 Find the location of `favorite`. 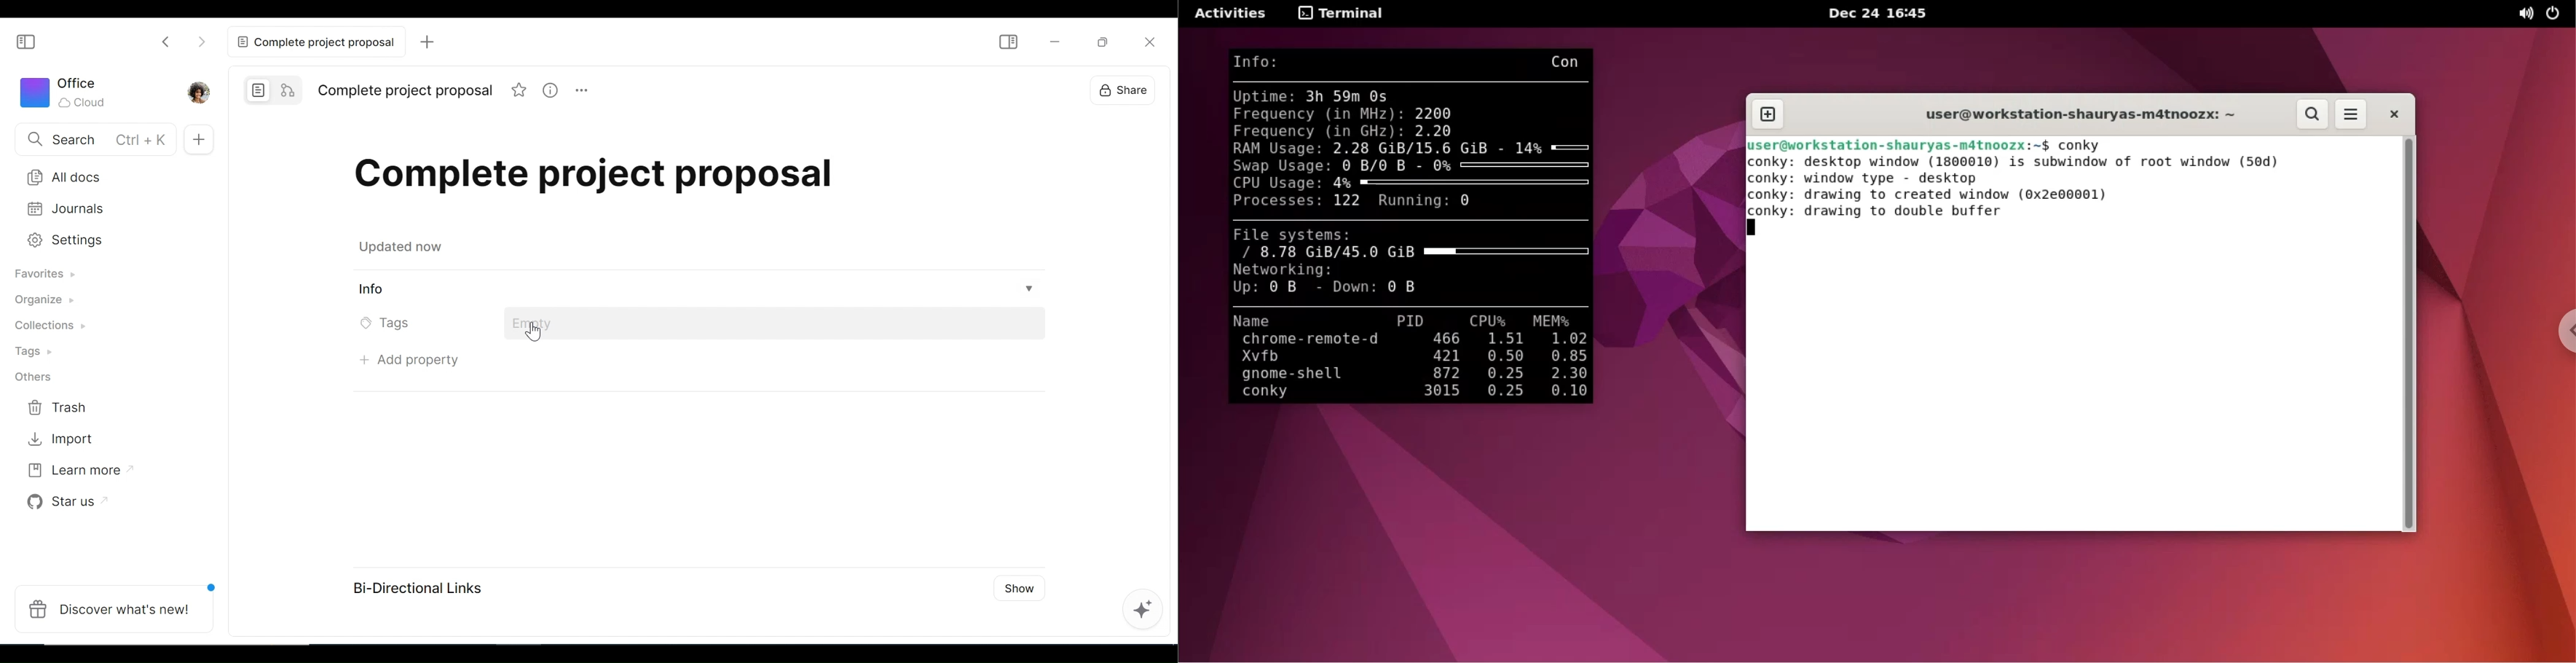

favorite is located at coordinates (520, 92).